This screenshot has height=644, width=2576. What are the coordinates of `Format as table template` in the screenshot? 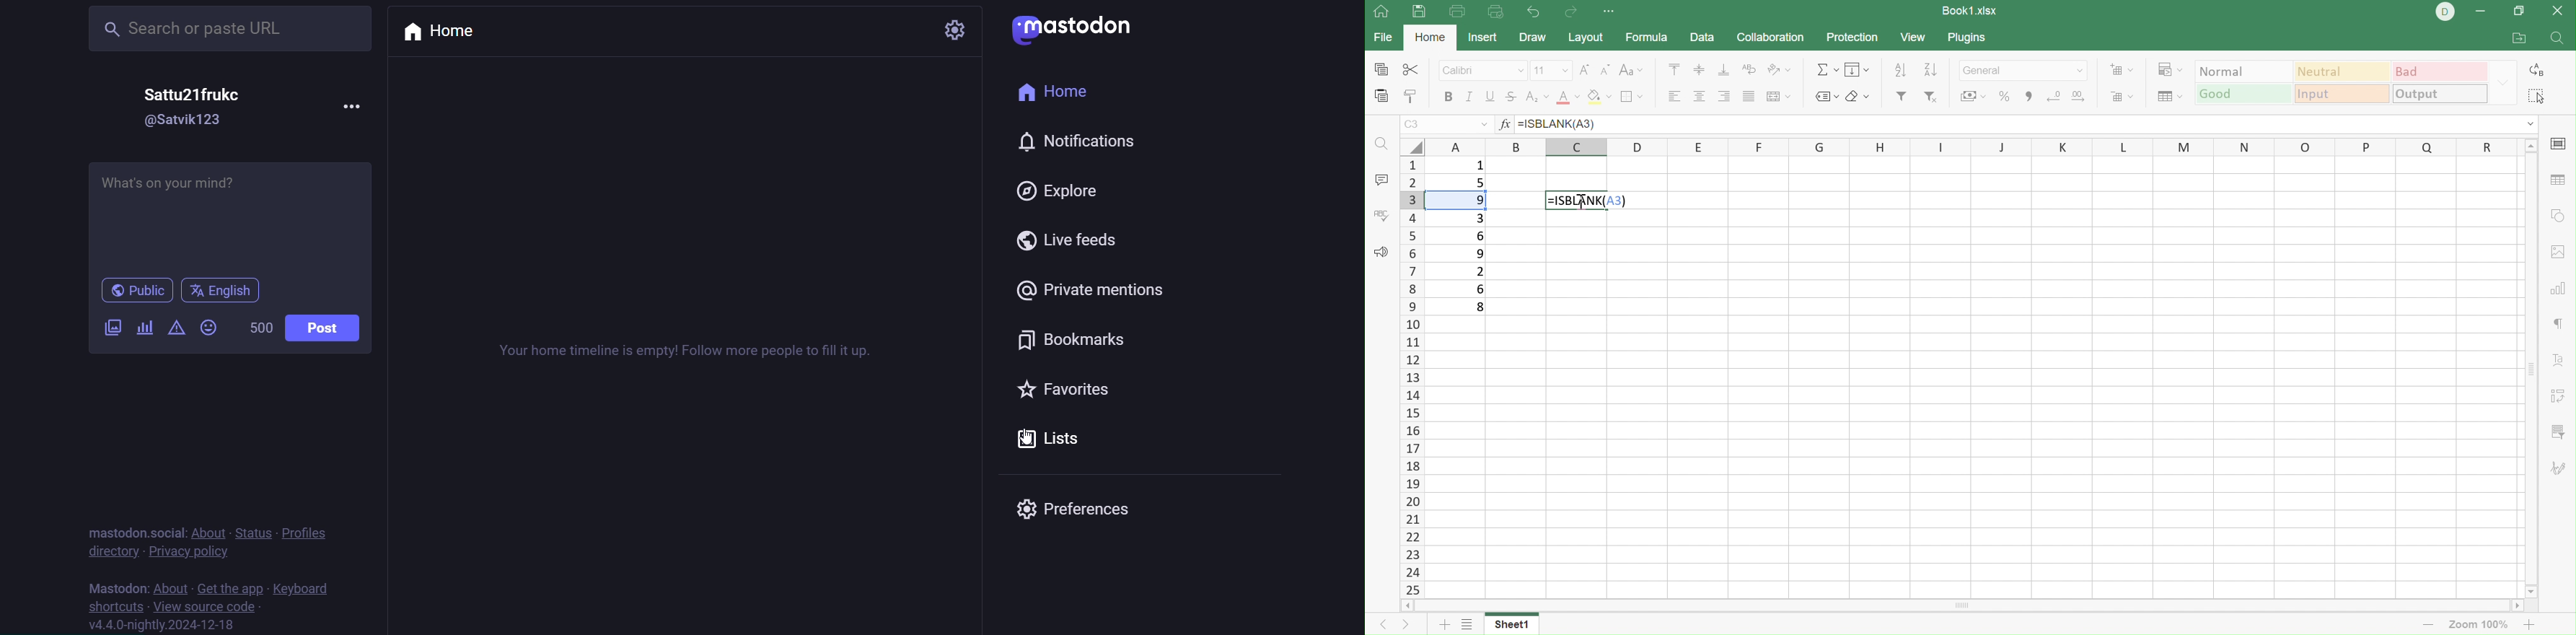 It's located at (2167, 96).